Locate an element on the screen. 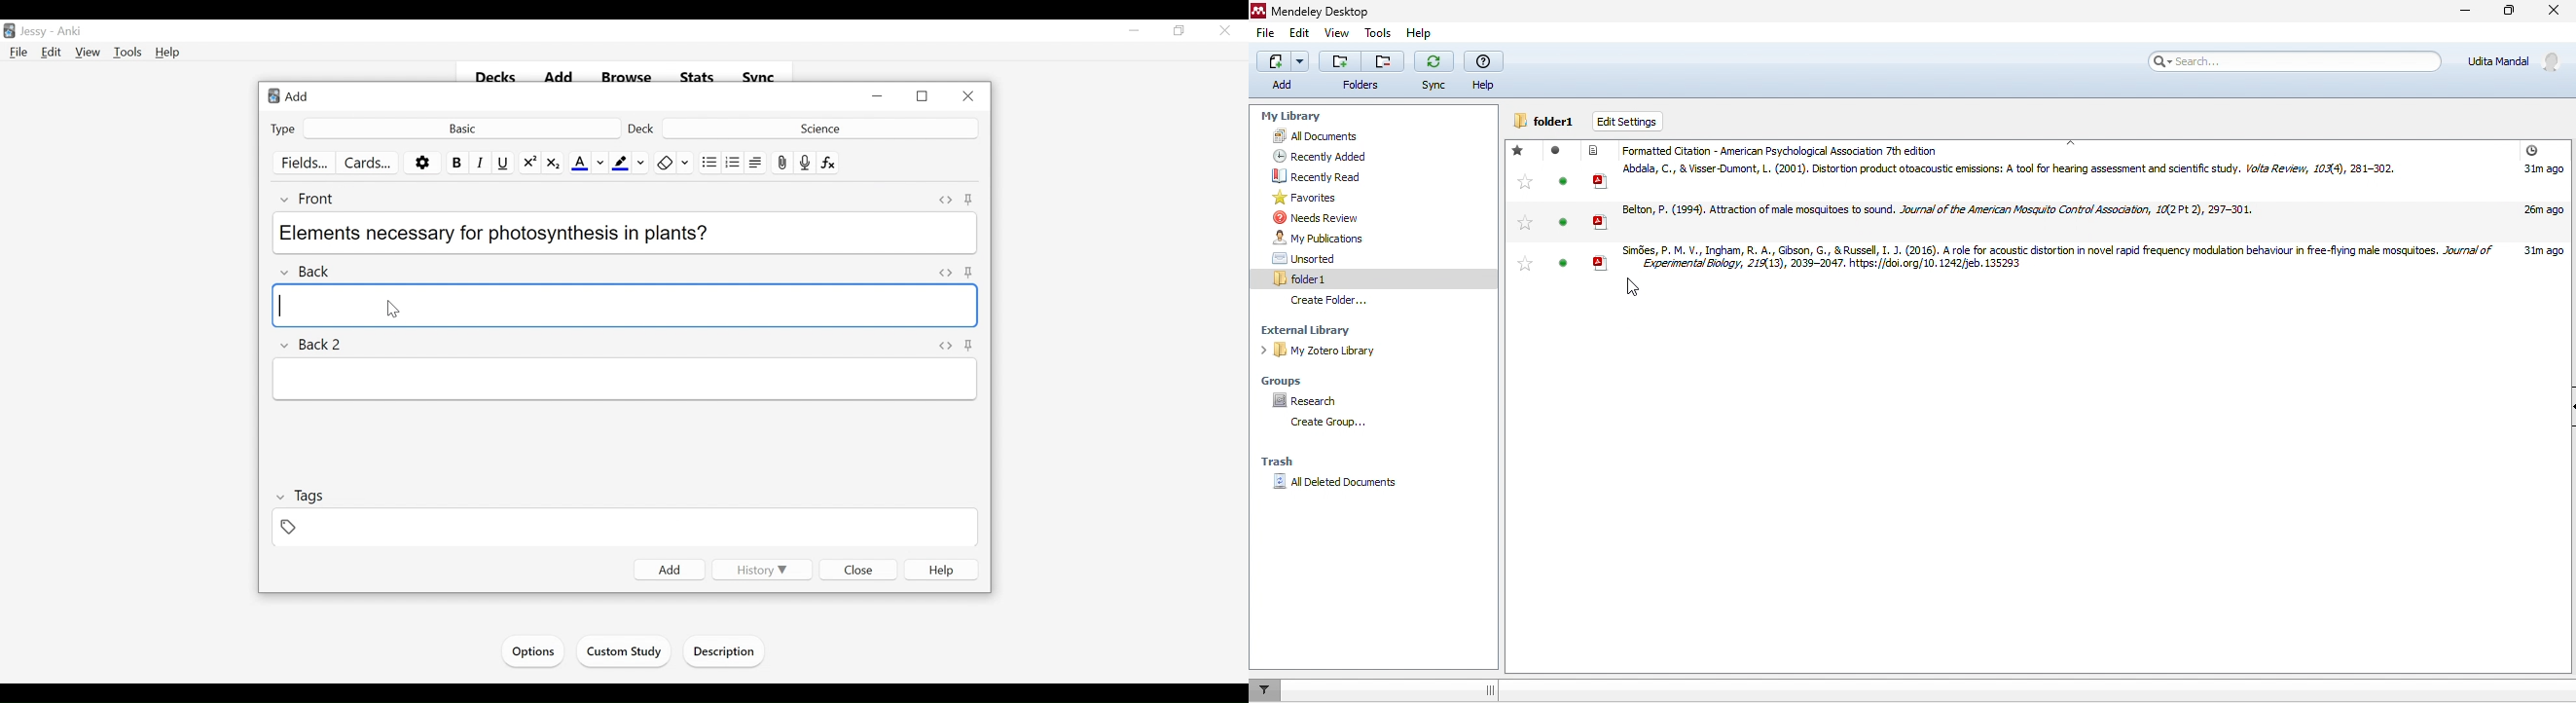  Minimize is located at coordinates (879, 97).